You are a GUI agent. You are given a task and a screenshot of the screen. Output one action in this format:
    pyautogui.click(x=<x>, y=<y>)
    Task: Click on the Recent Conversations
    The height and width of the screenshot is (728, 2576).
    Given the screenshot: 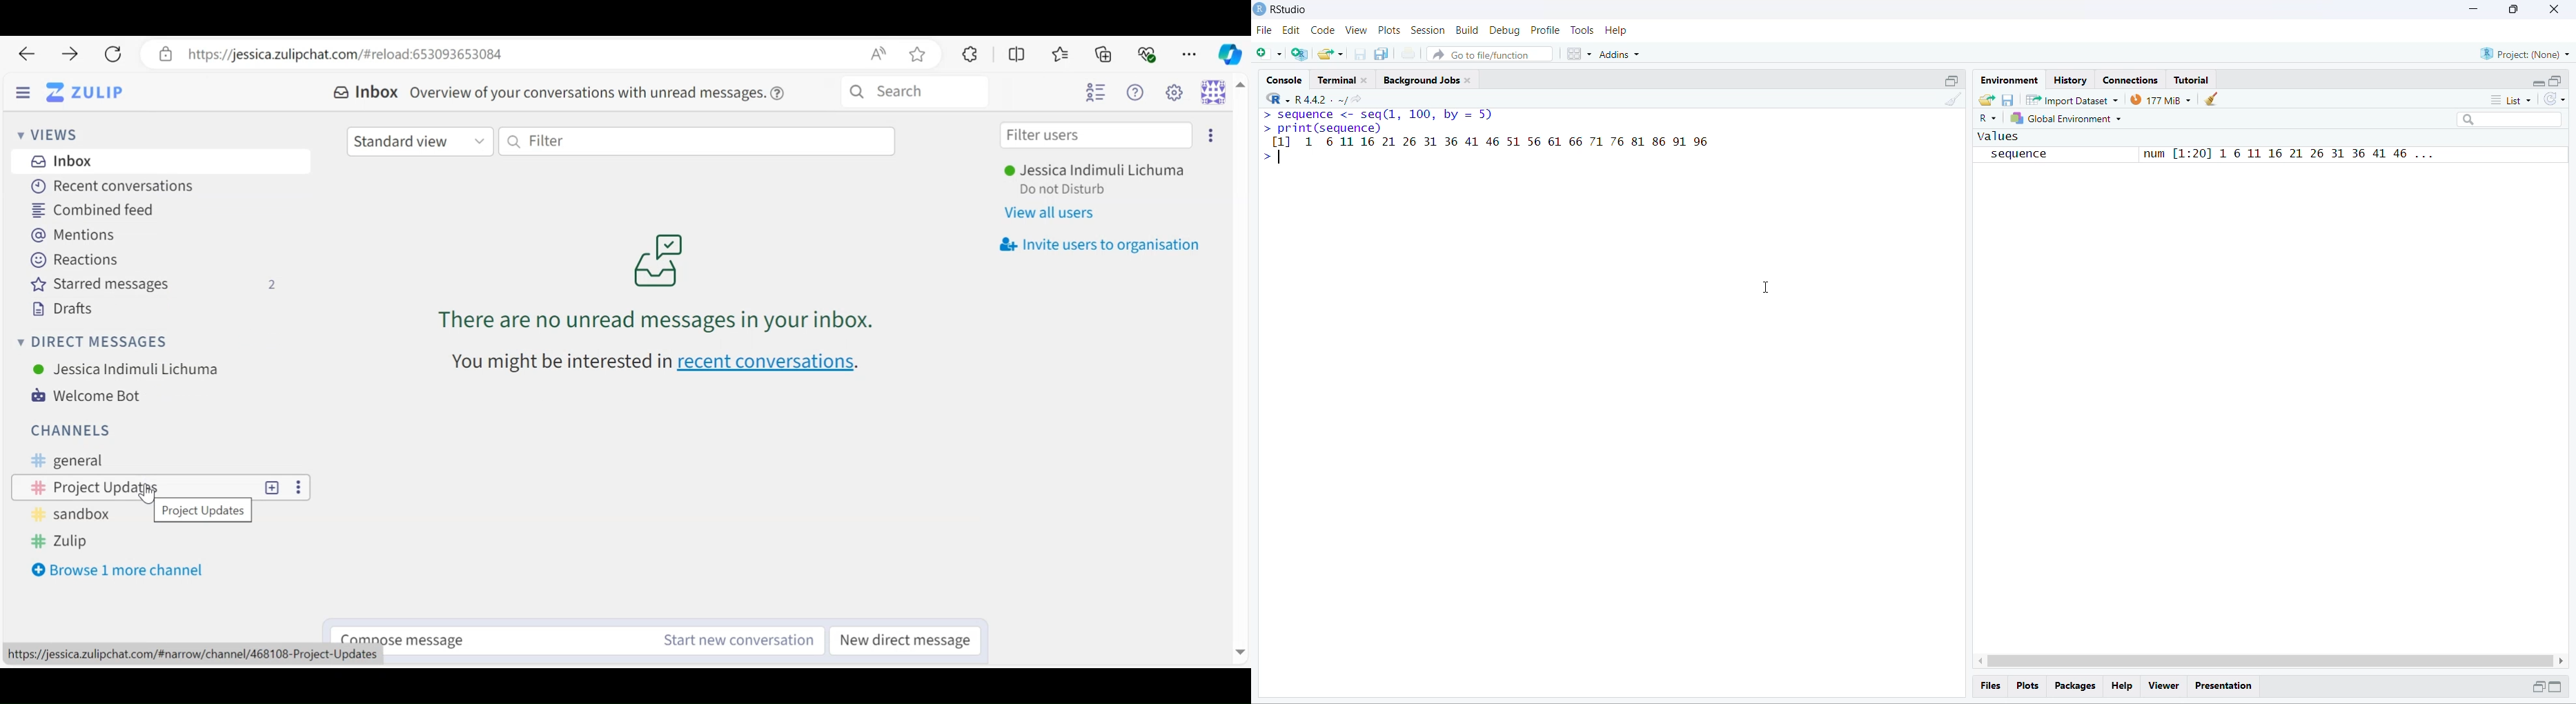 What is the action you would take?
    pyautogui.click(x=108, y=187)
    